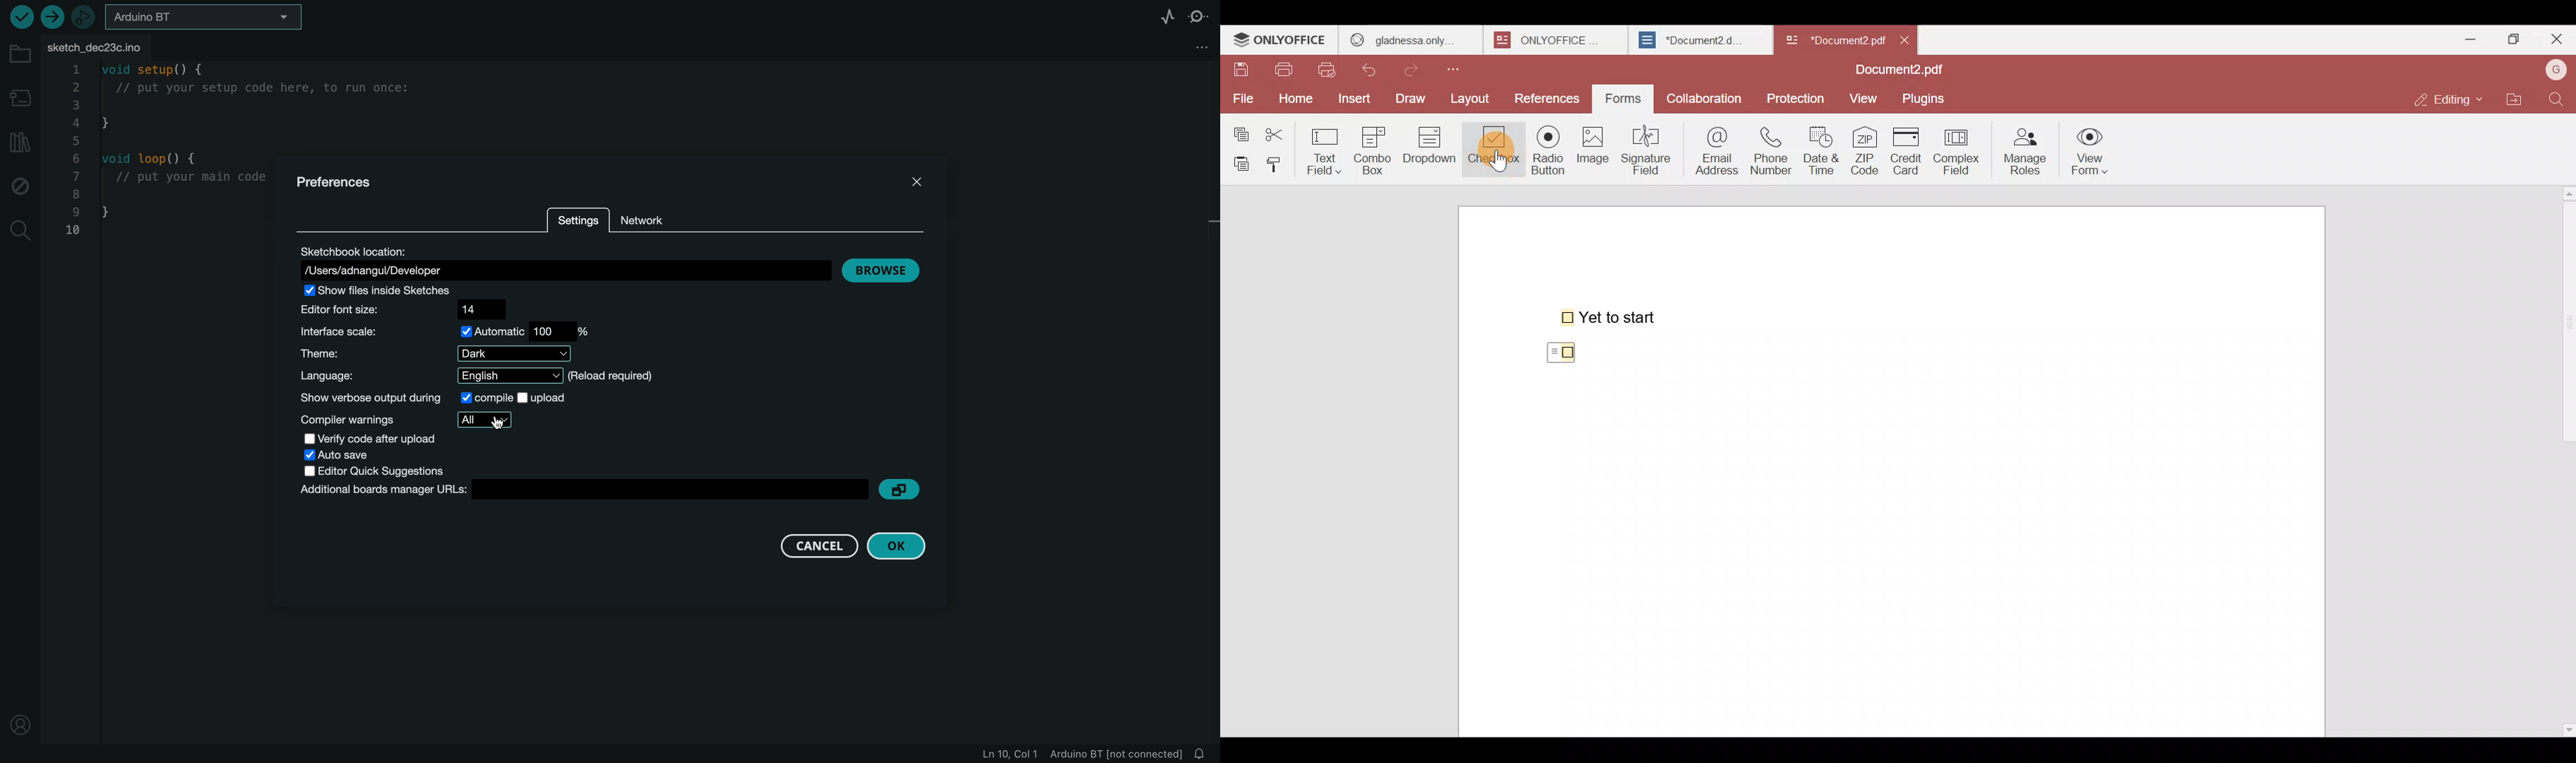  Describe the element at coordinates (1624, 97) in the screenshot. I see `Forms` at that location.